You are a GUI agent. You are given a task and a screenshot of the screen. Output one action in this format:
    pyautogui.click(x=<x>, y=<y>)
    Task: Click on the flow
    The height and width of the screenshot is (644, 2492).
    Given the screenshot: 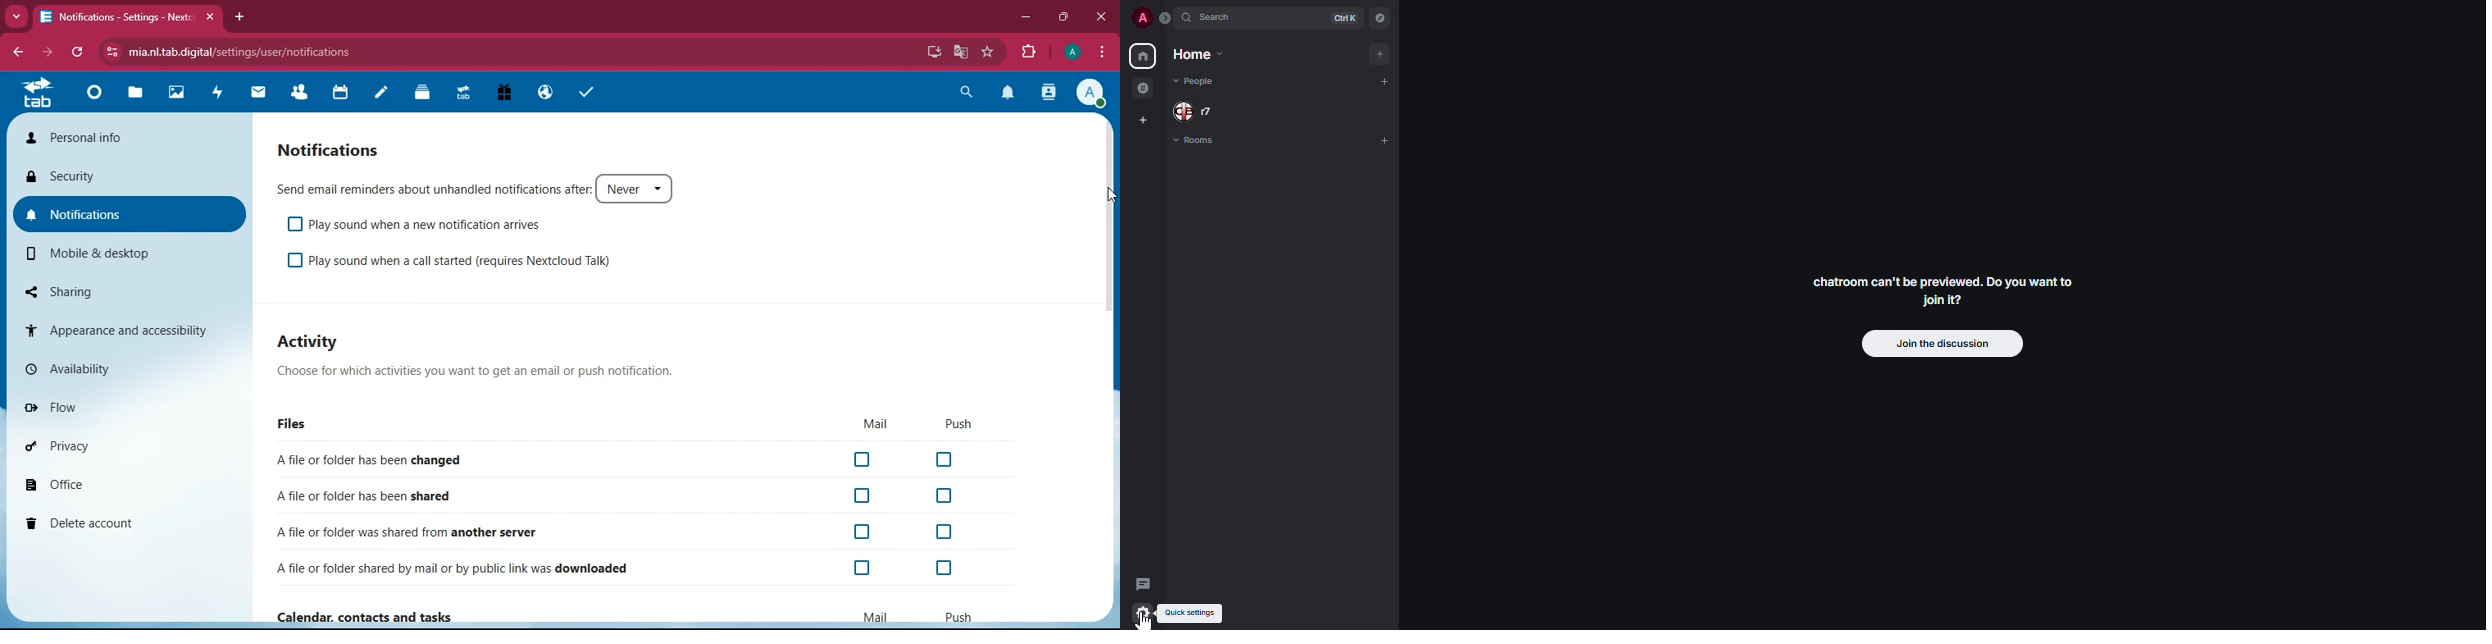 What is the action you would take?
    pyautogui.click(x=130, y=409)
    